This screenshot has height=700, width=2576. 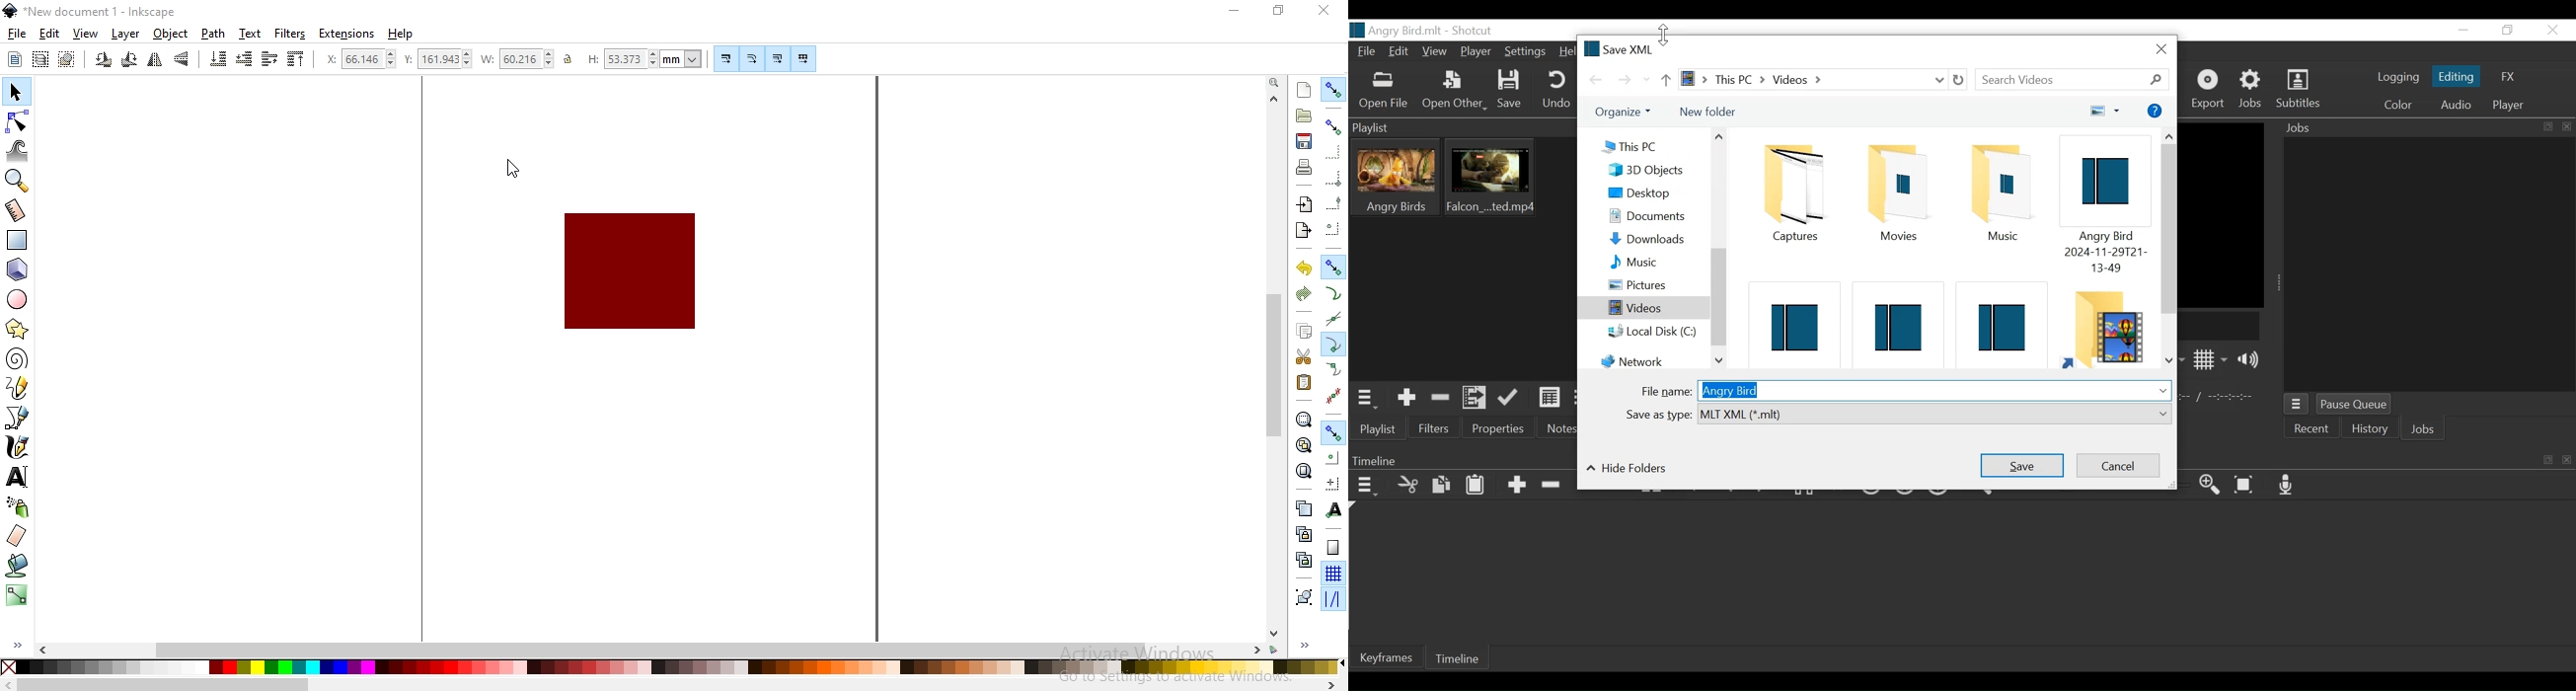 What do you see at coordinates (1654, 193) in the screenshot?
I see `Desktop` at bounding box center [1654, 193].